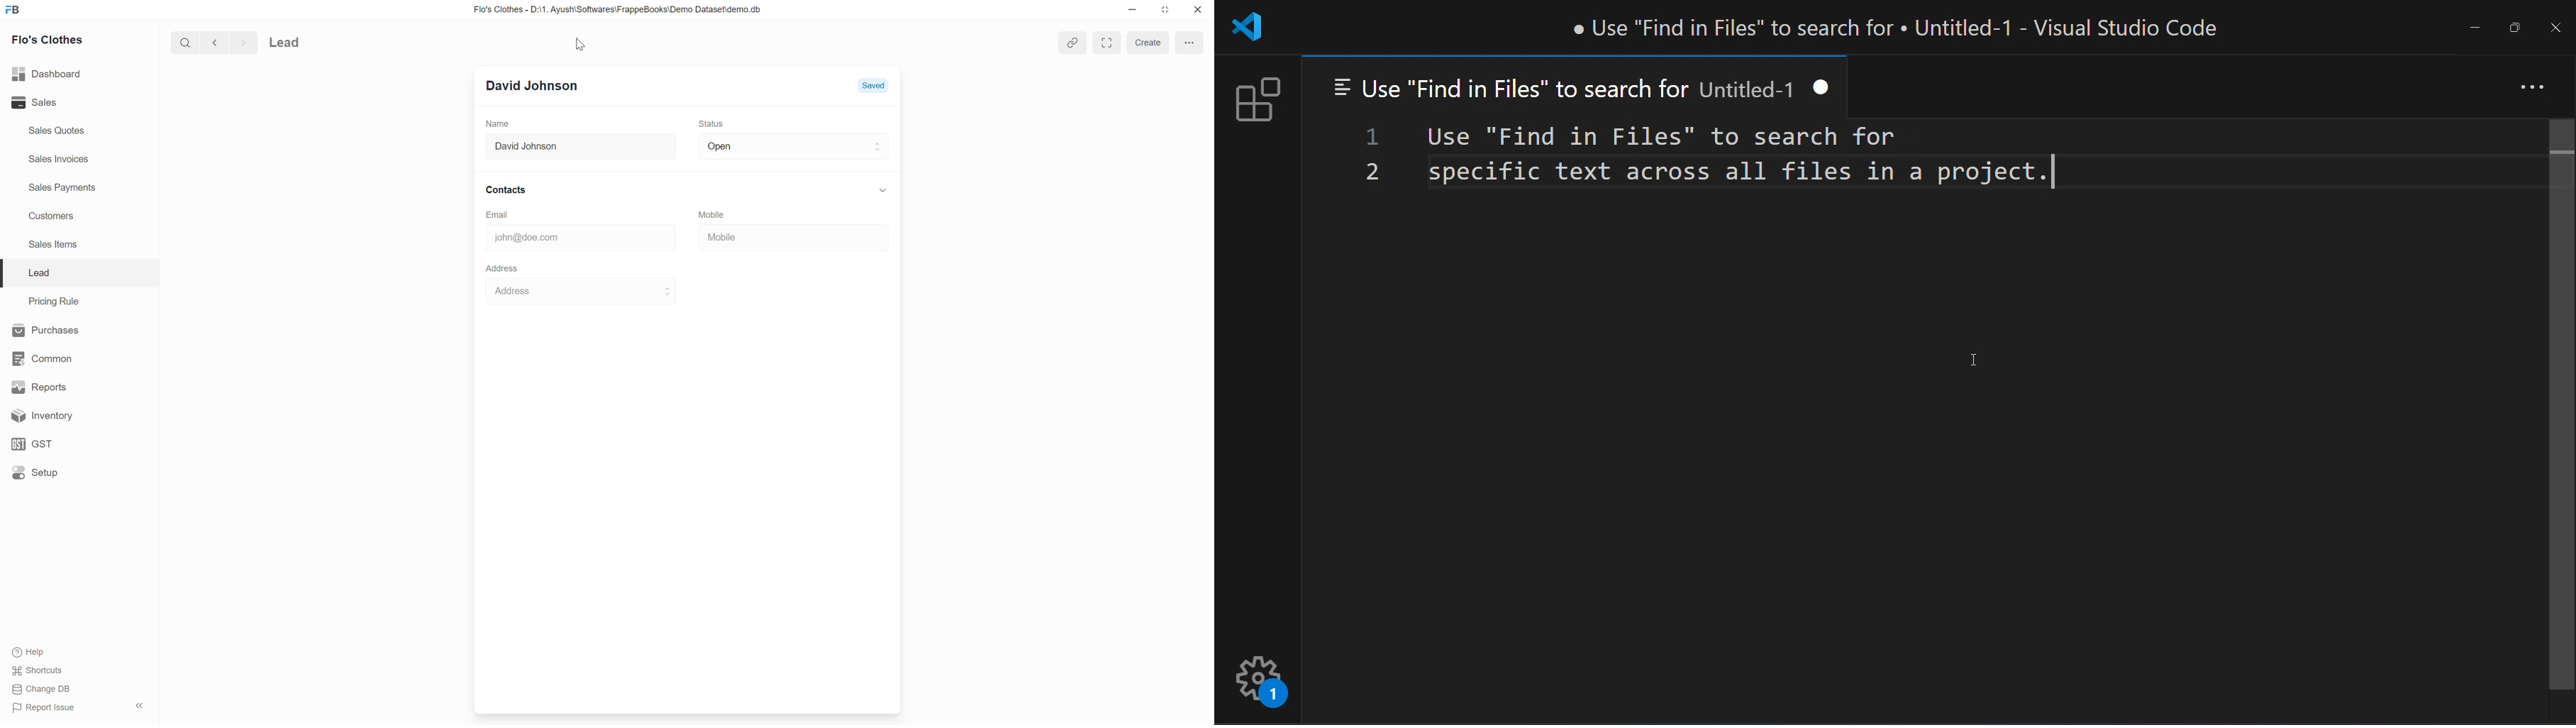  Describe the element at coordinates (245, 42) in the screenshot. I see `FORWARD` at that location.